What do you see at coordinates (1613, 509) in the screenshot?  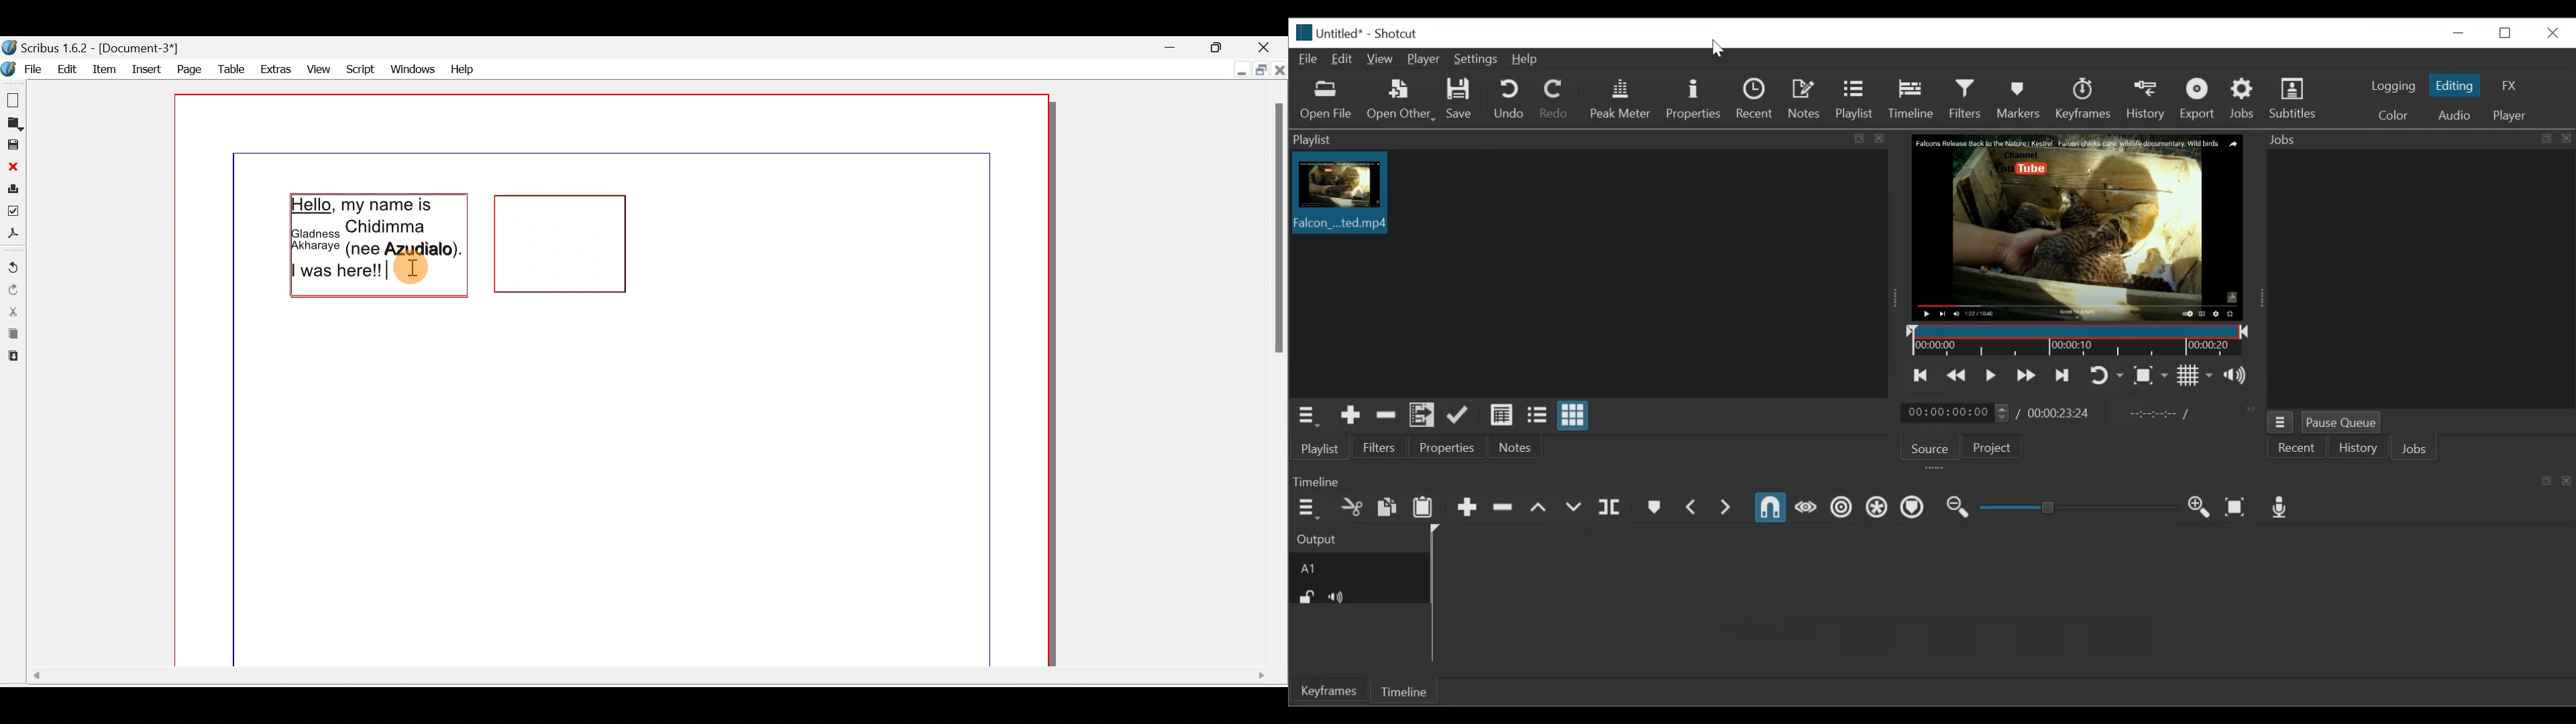 I see `Split at playhead` at bounding box center [1613, 509].